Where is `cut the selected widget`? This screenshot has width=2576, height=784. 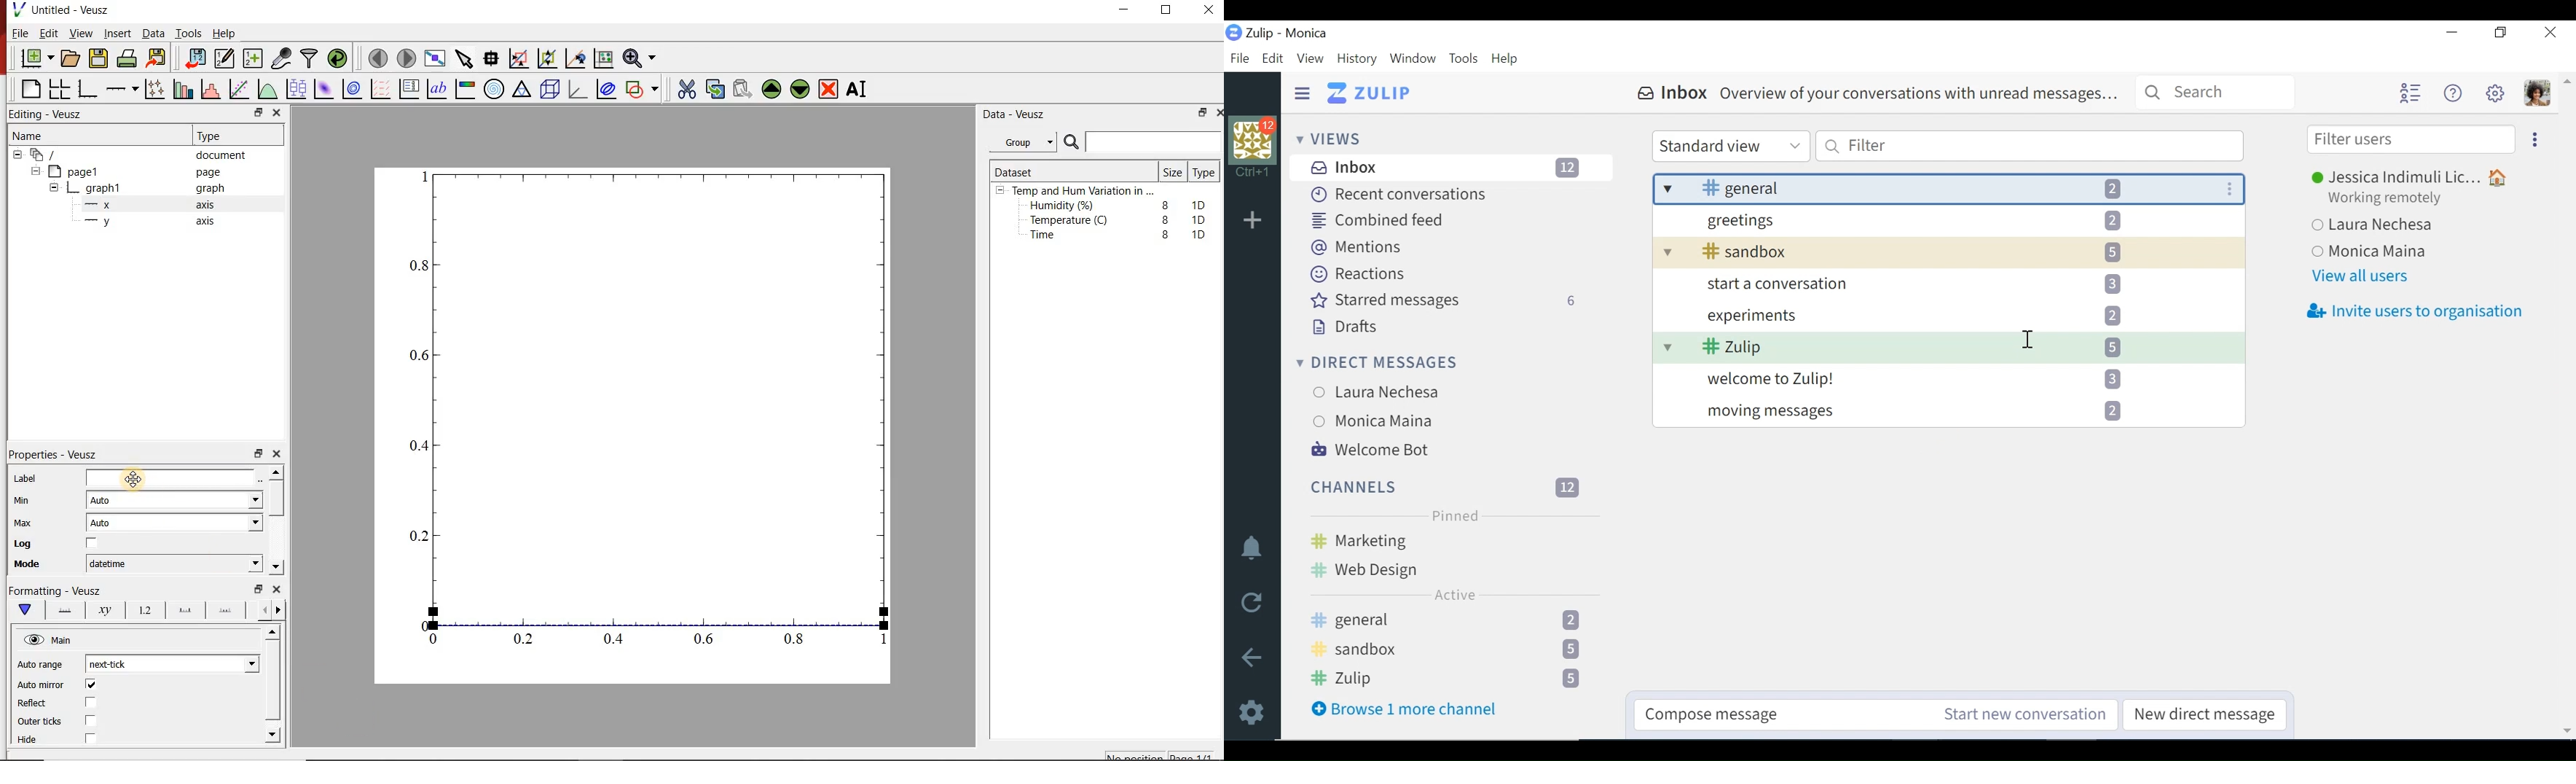 cut the selected widget is located at coordinates (686, 87).